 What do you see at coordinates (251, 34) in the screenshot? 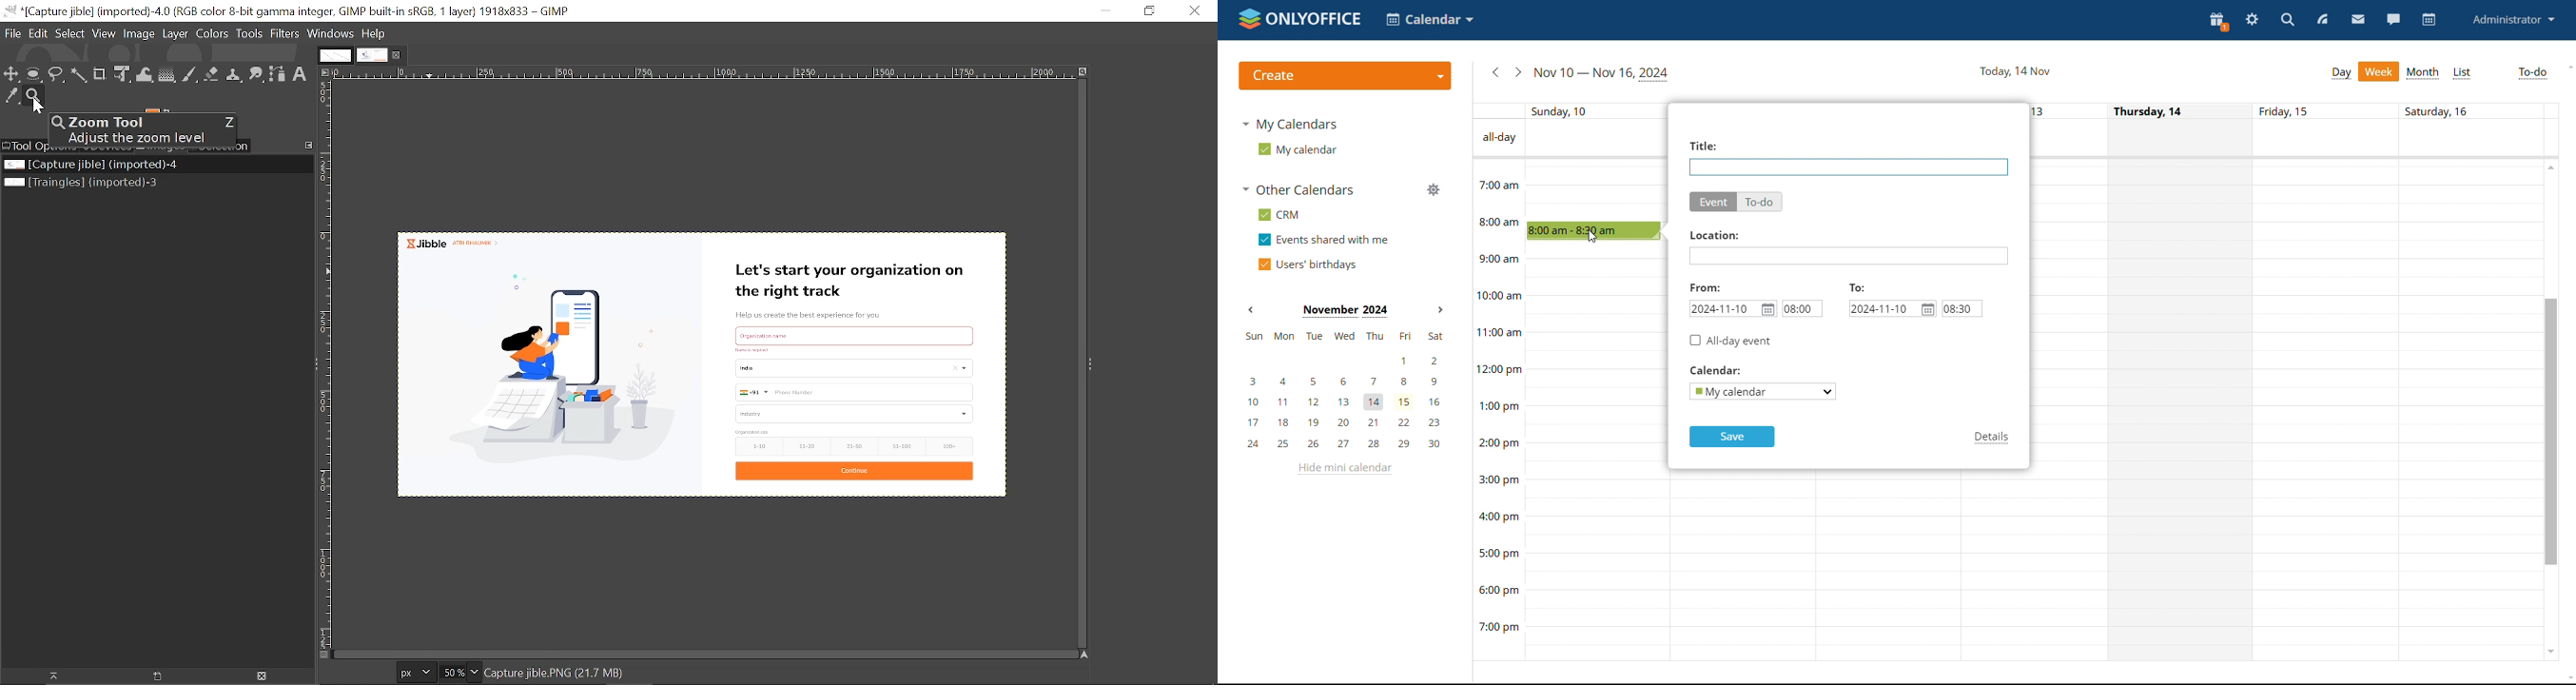
I see `Tools` at bounding box center [251, 34].